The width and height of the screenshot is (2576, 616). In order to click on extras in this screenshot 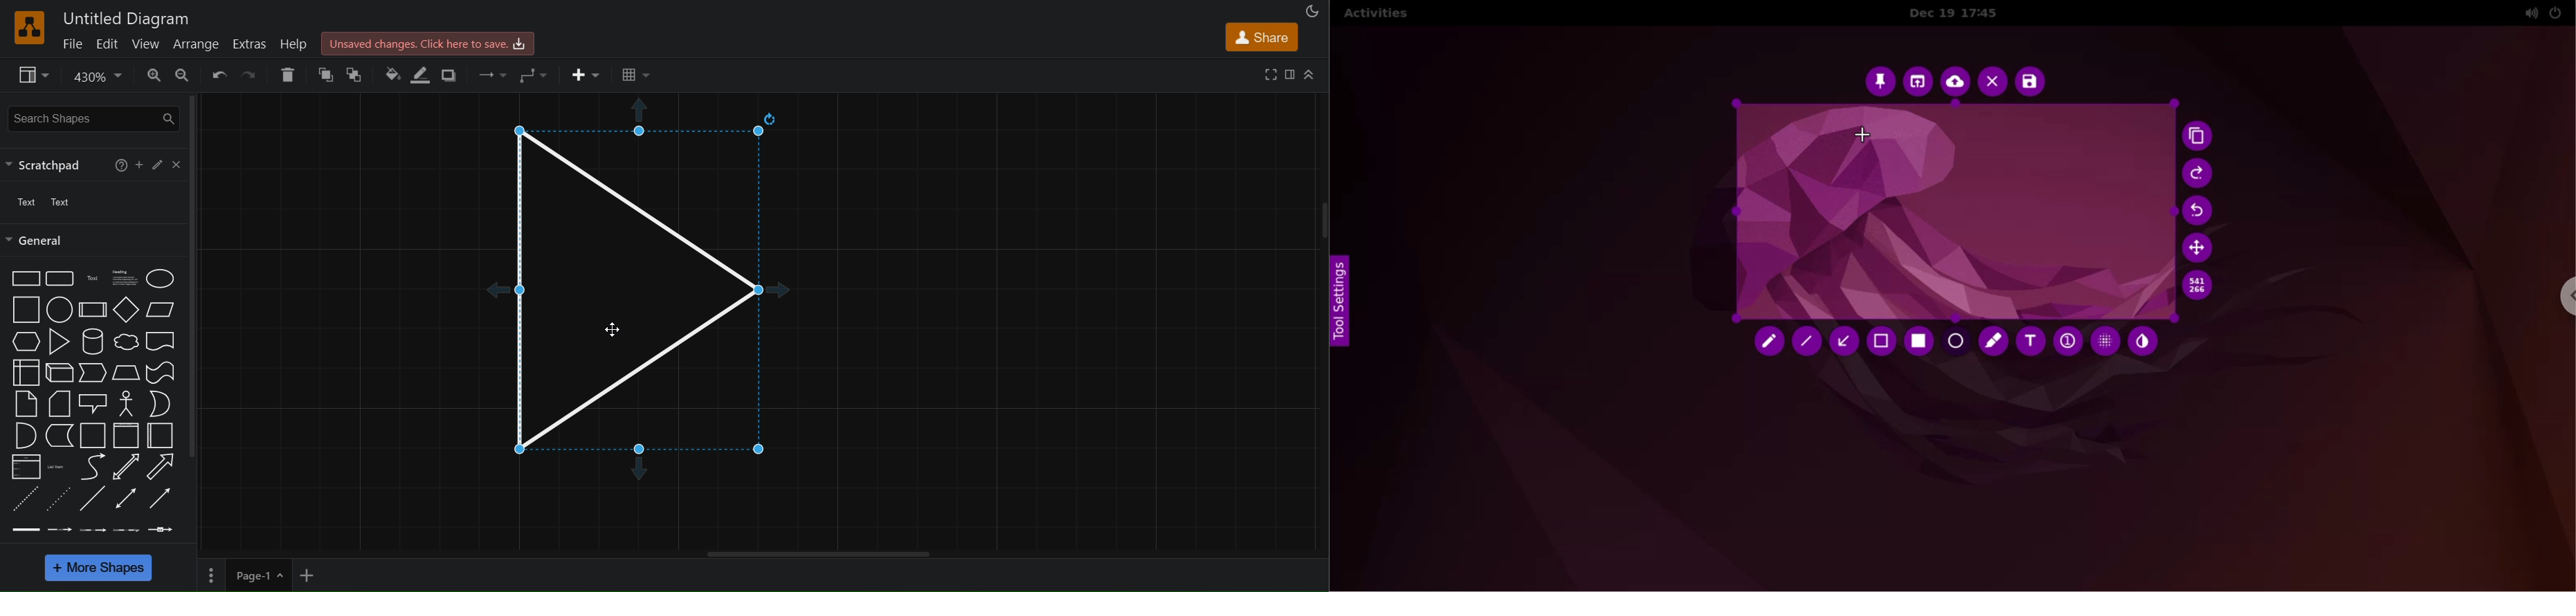, I will do `click(251, 42)`.